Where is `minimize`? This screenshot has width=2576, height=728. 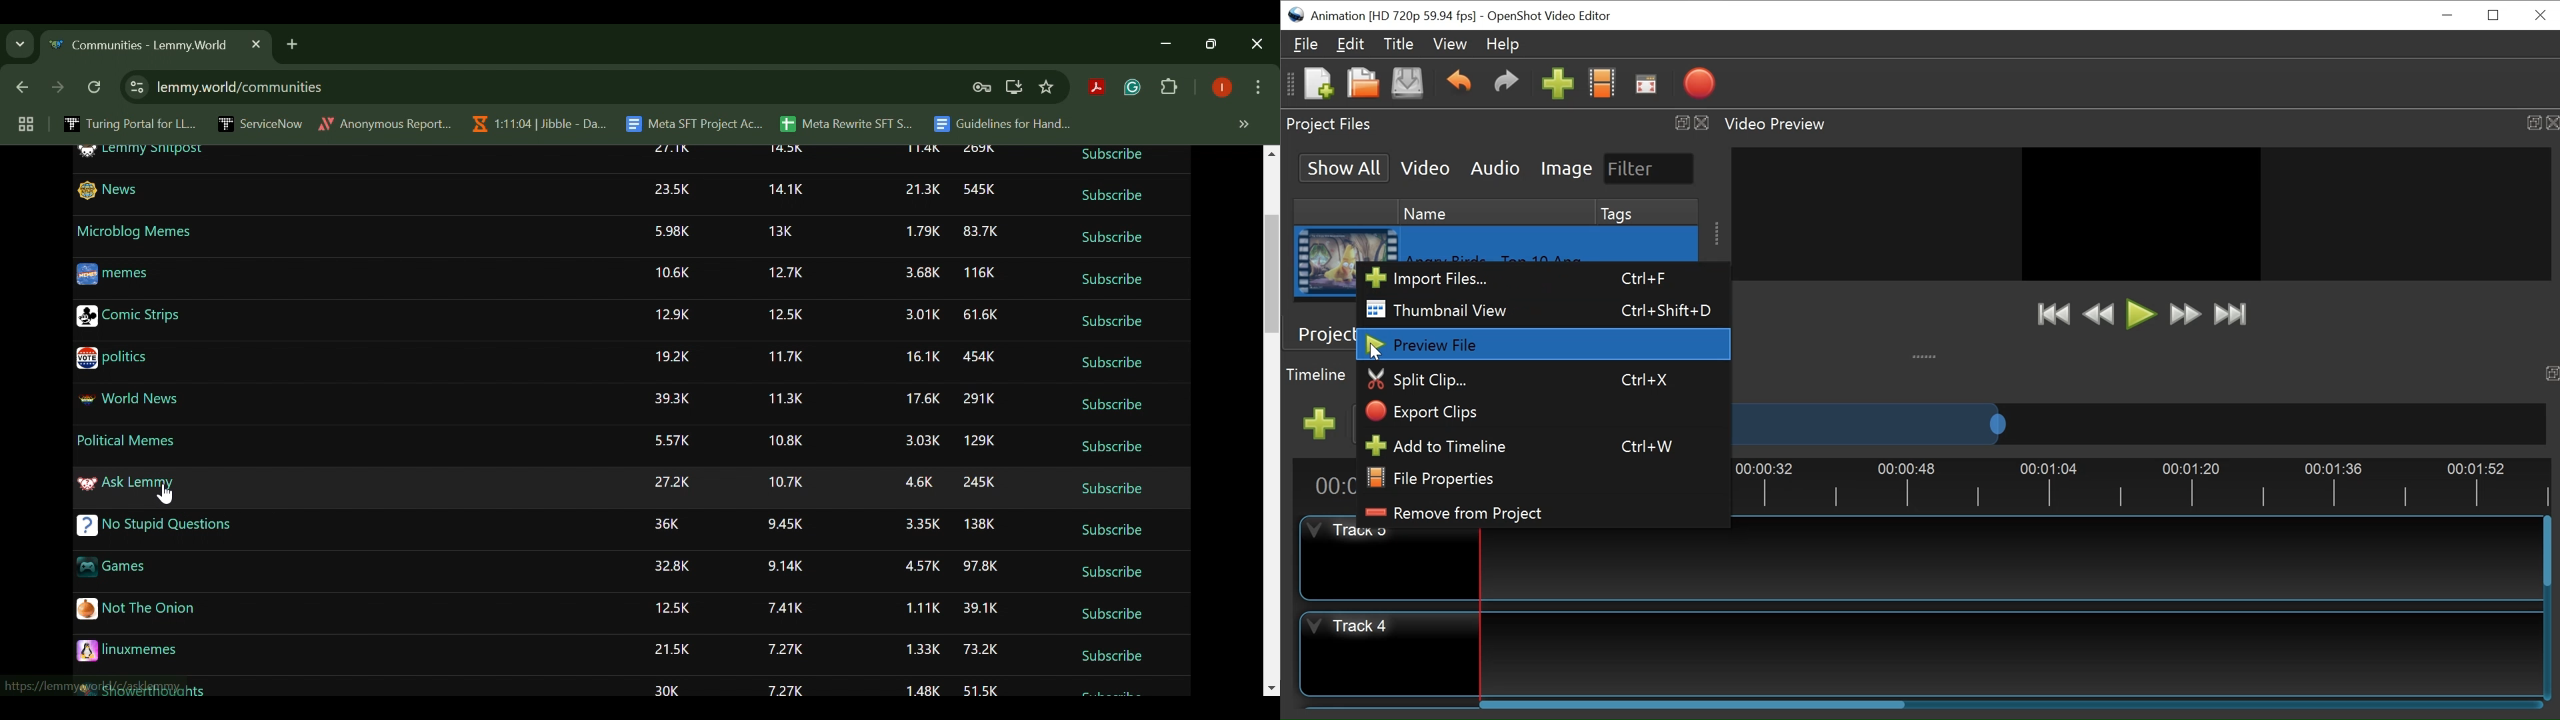 minimize is located at coordinates (2447, 14).